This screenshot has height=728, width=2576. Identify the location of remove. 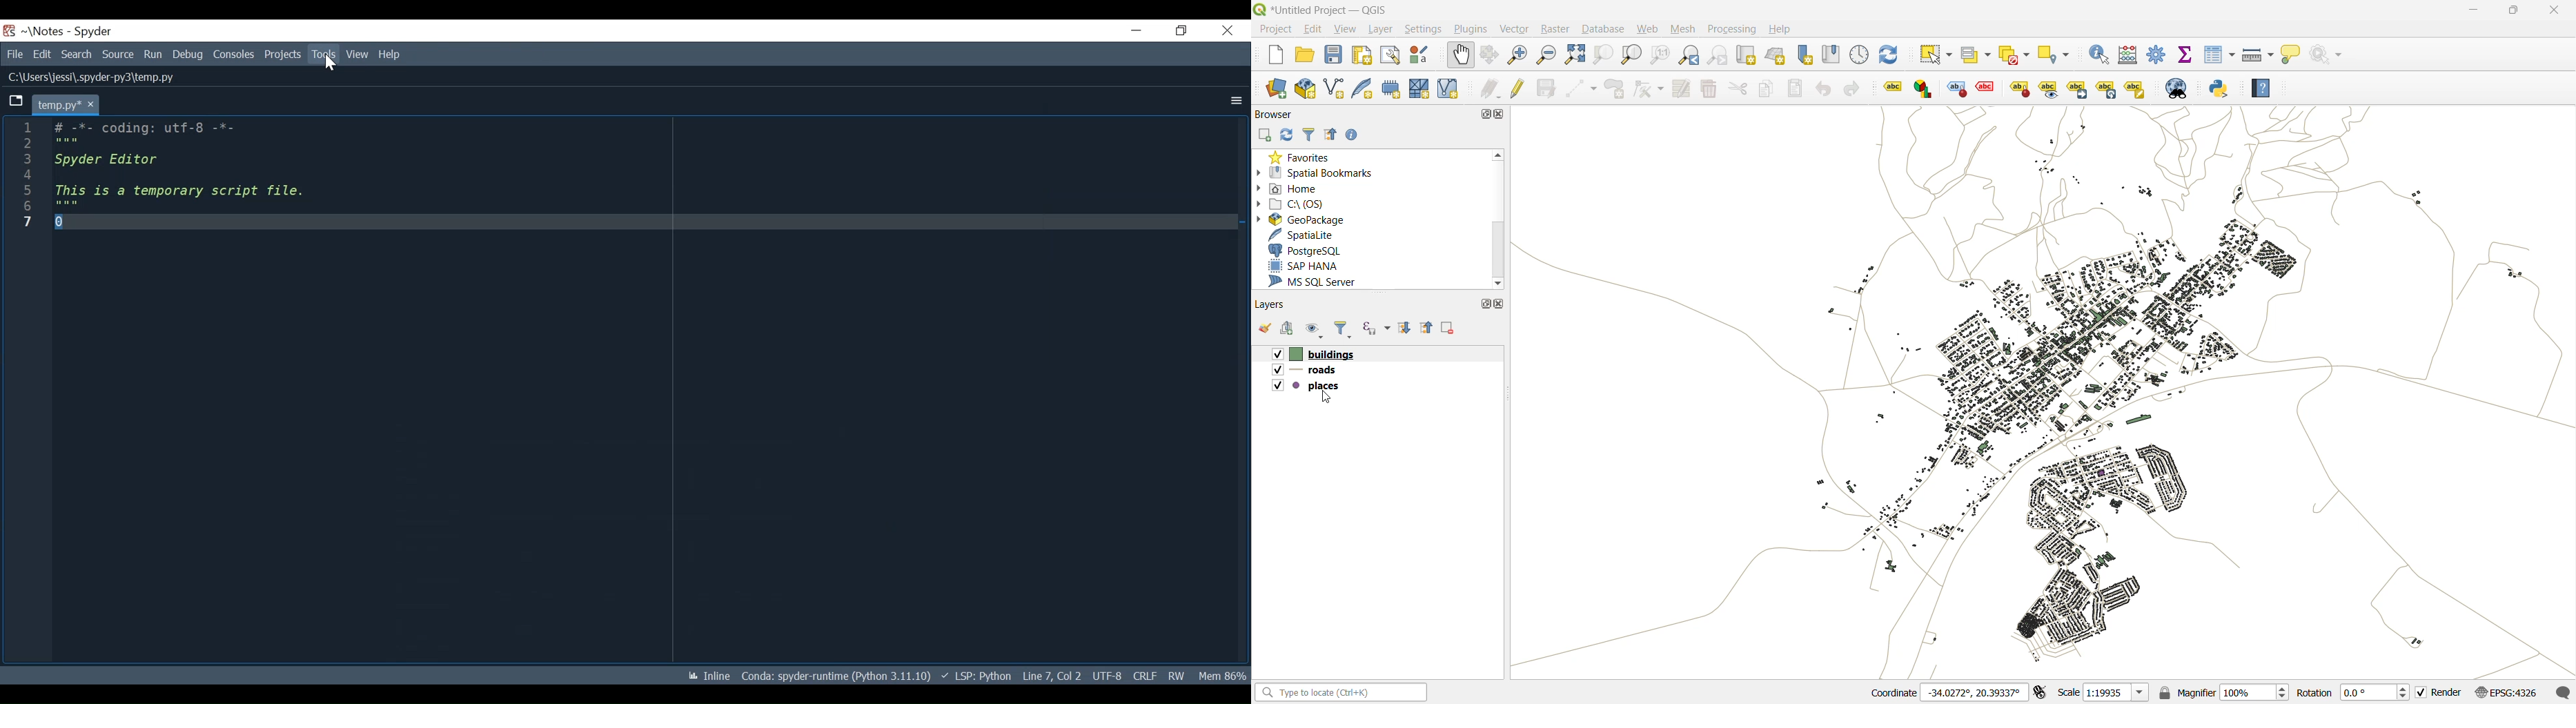
(1448, 329).